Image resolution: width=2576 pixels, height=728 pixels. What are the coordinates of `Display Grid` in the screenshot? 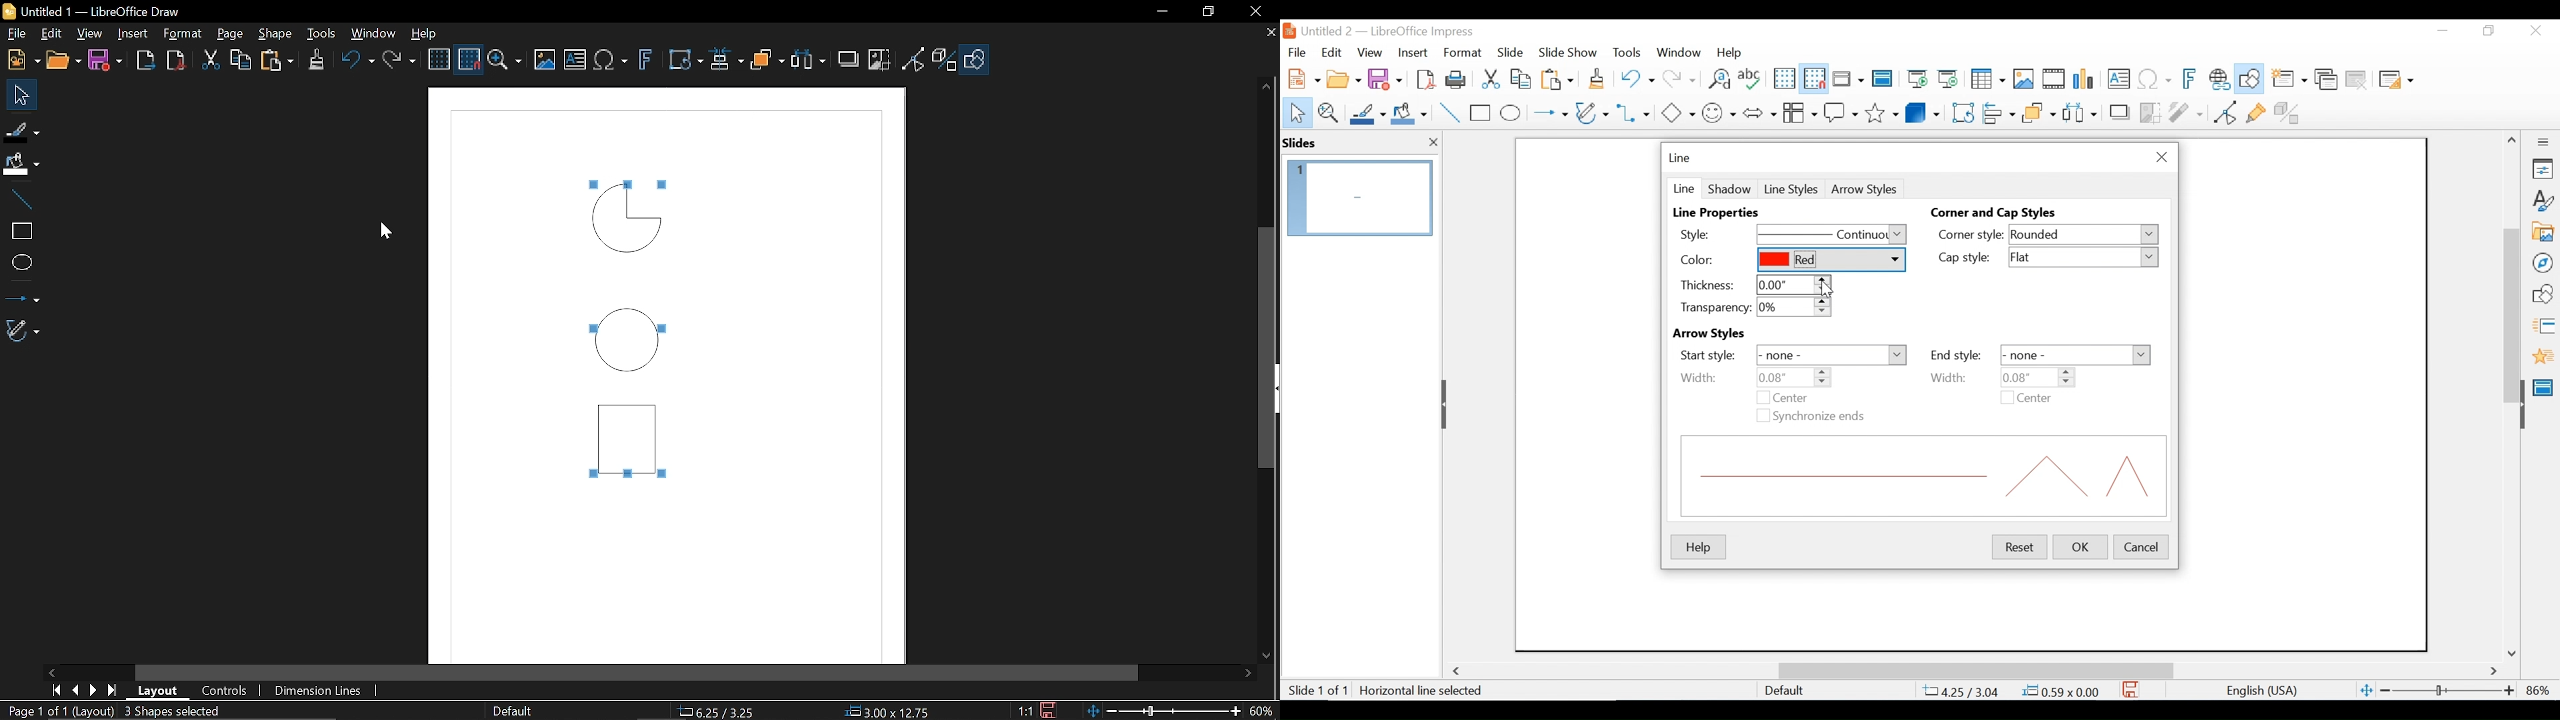 It's located at (1783, 79).